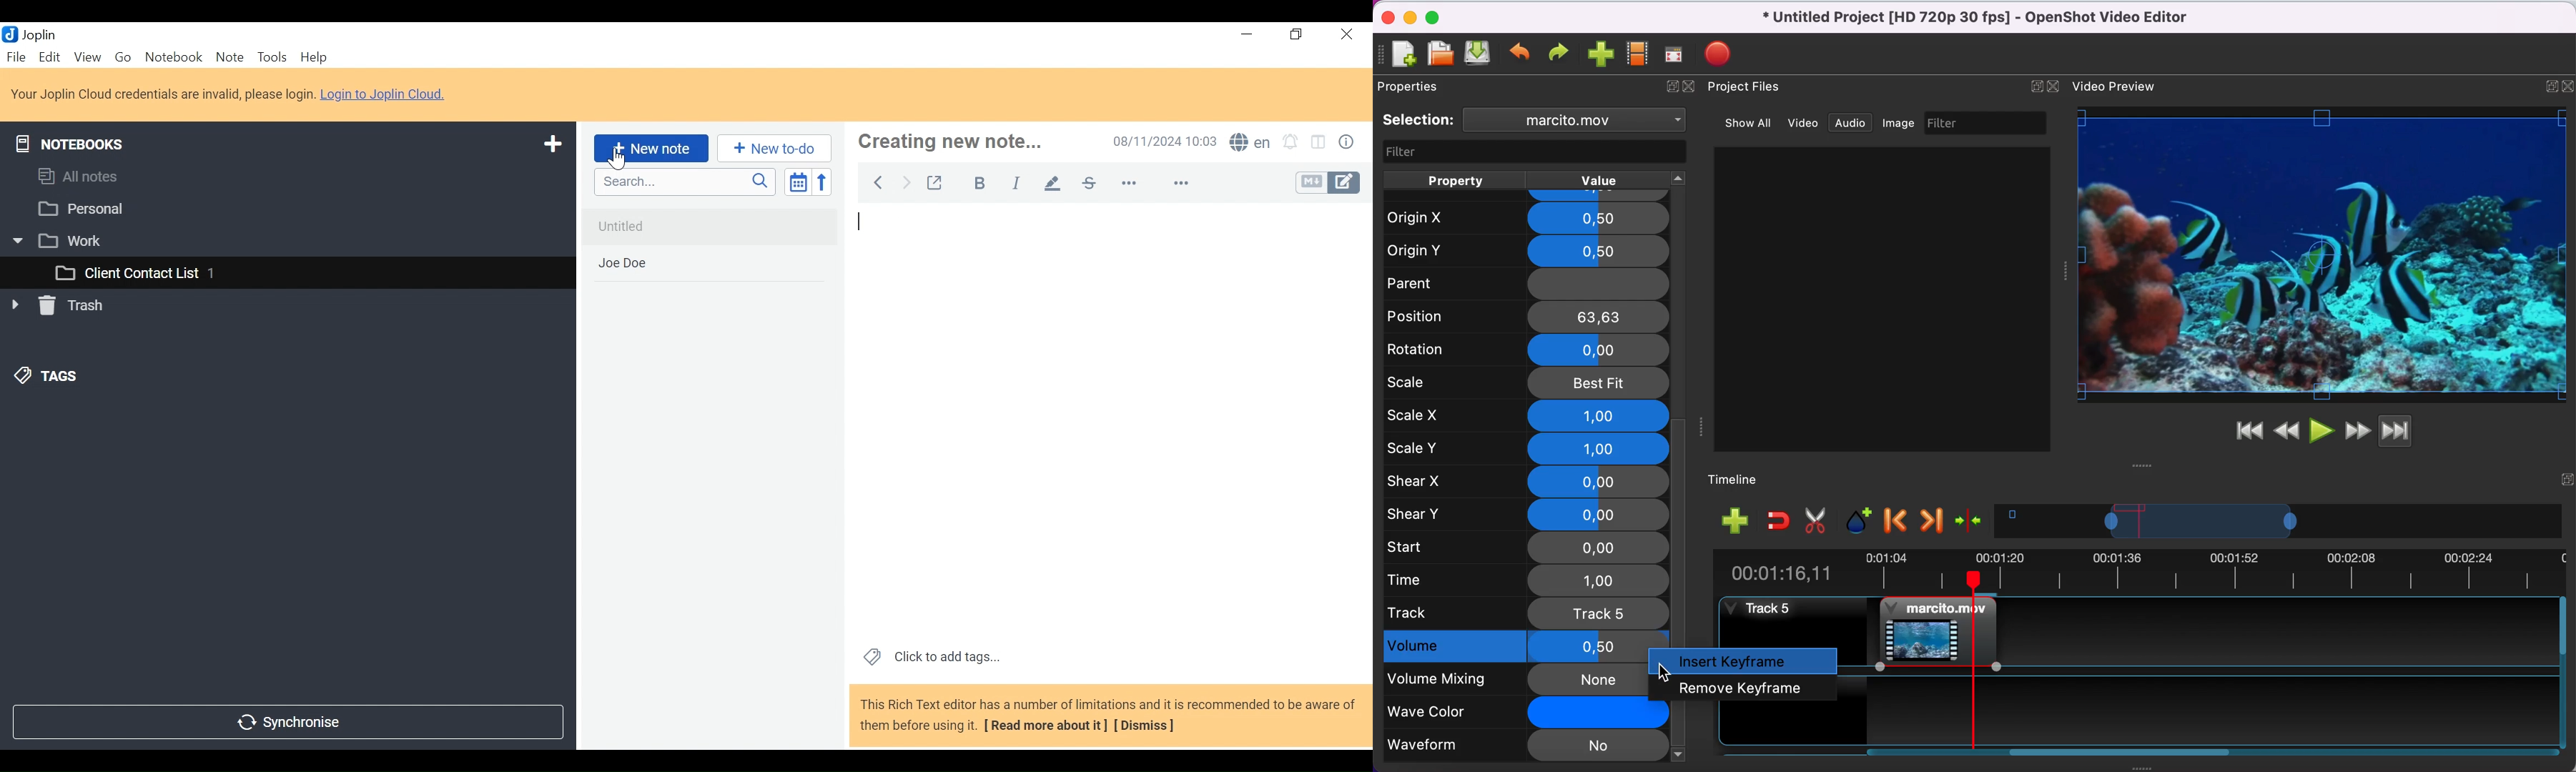 The width and height of the screenshot is (2576, 784). I want to click on Edit, so click(51, 56).